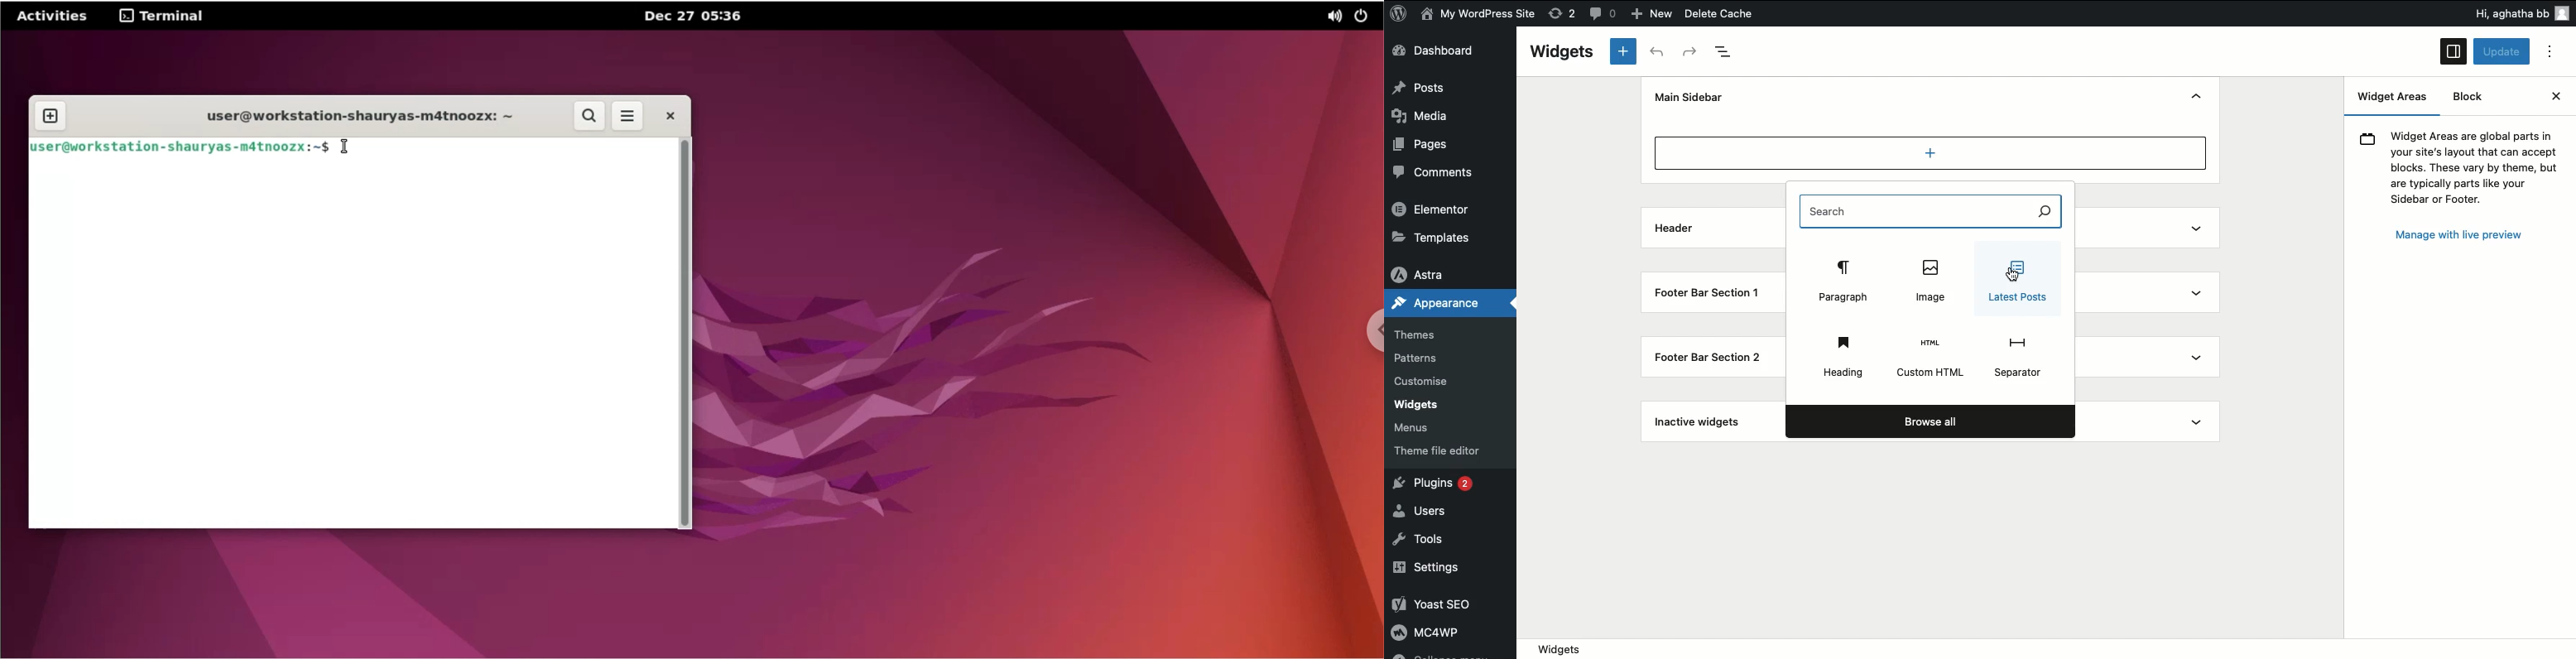  What do you see at coordinates (1421, 356) in the screenshot?
I see `Patterns` at bounding box center [1421, 356].